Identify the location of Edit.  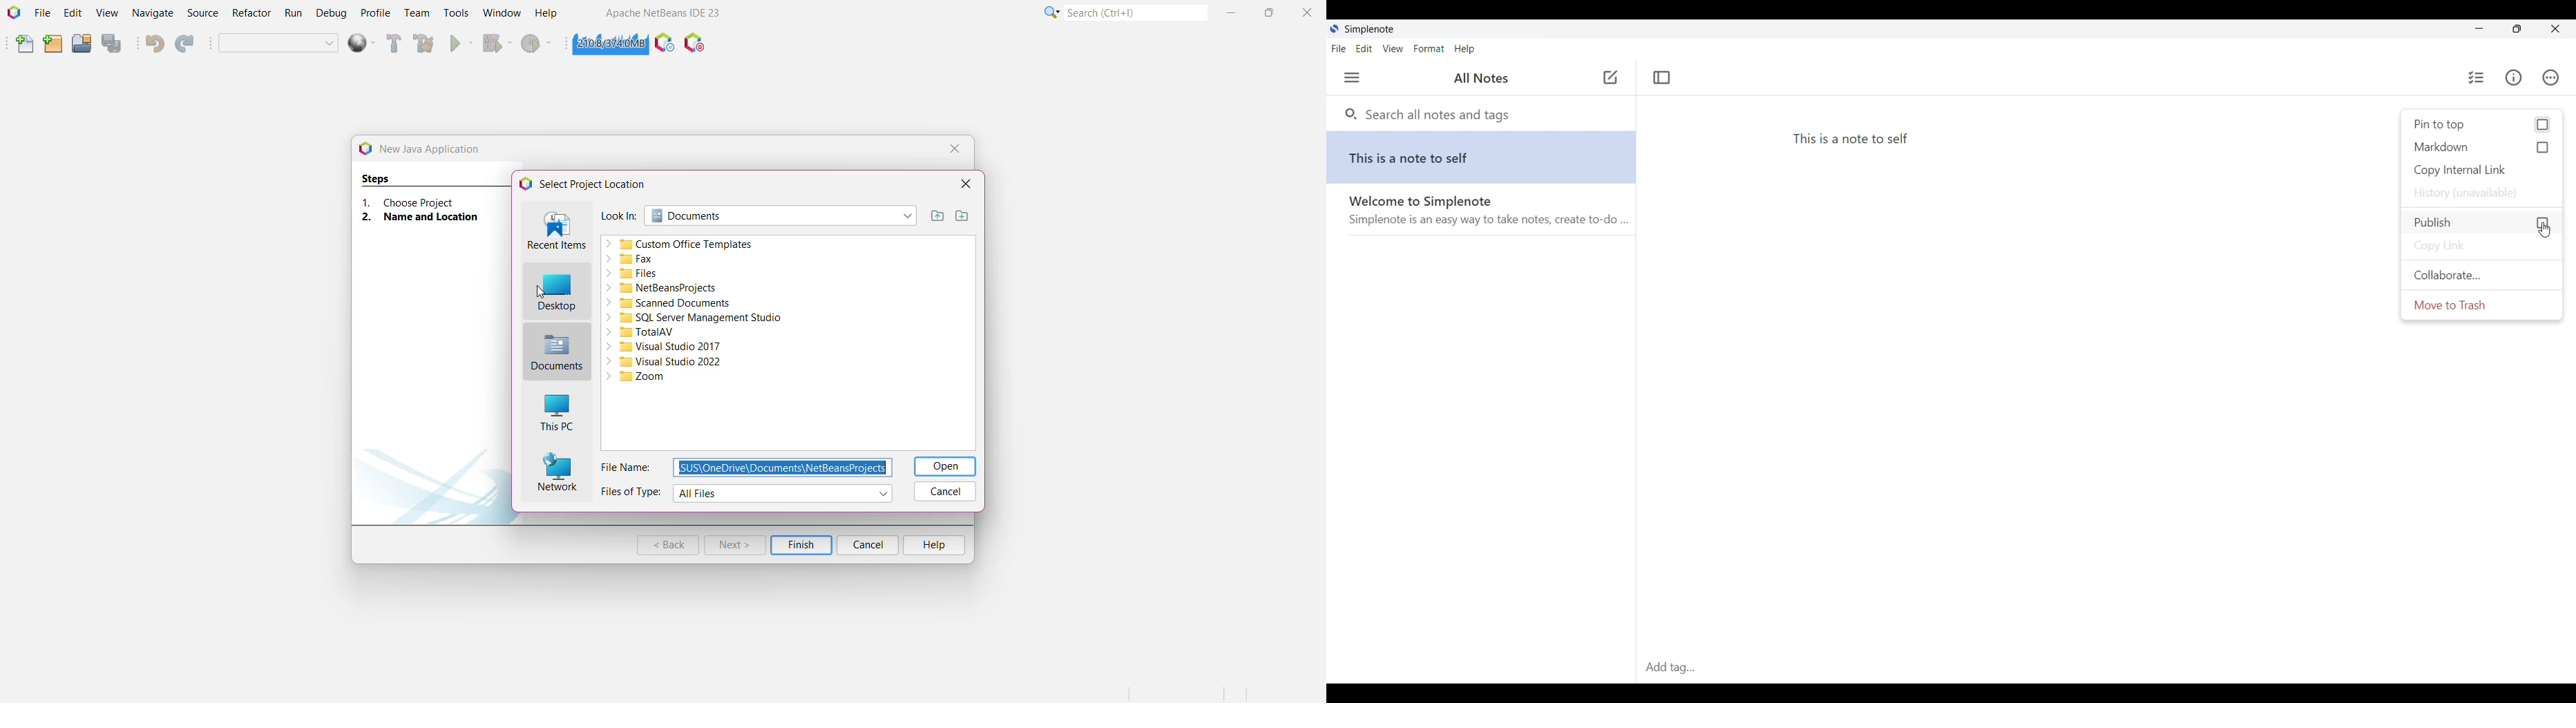
(1363, 48).